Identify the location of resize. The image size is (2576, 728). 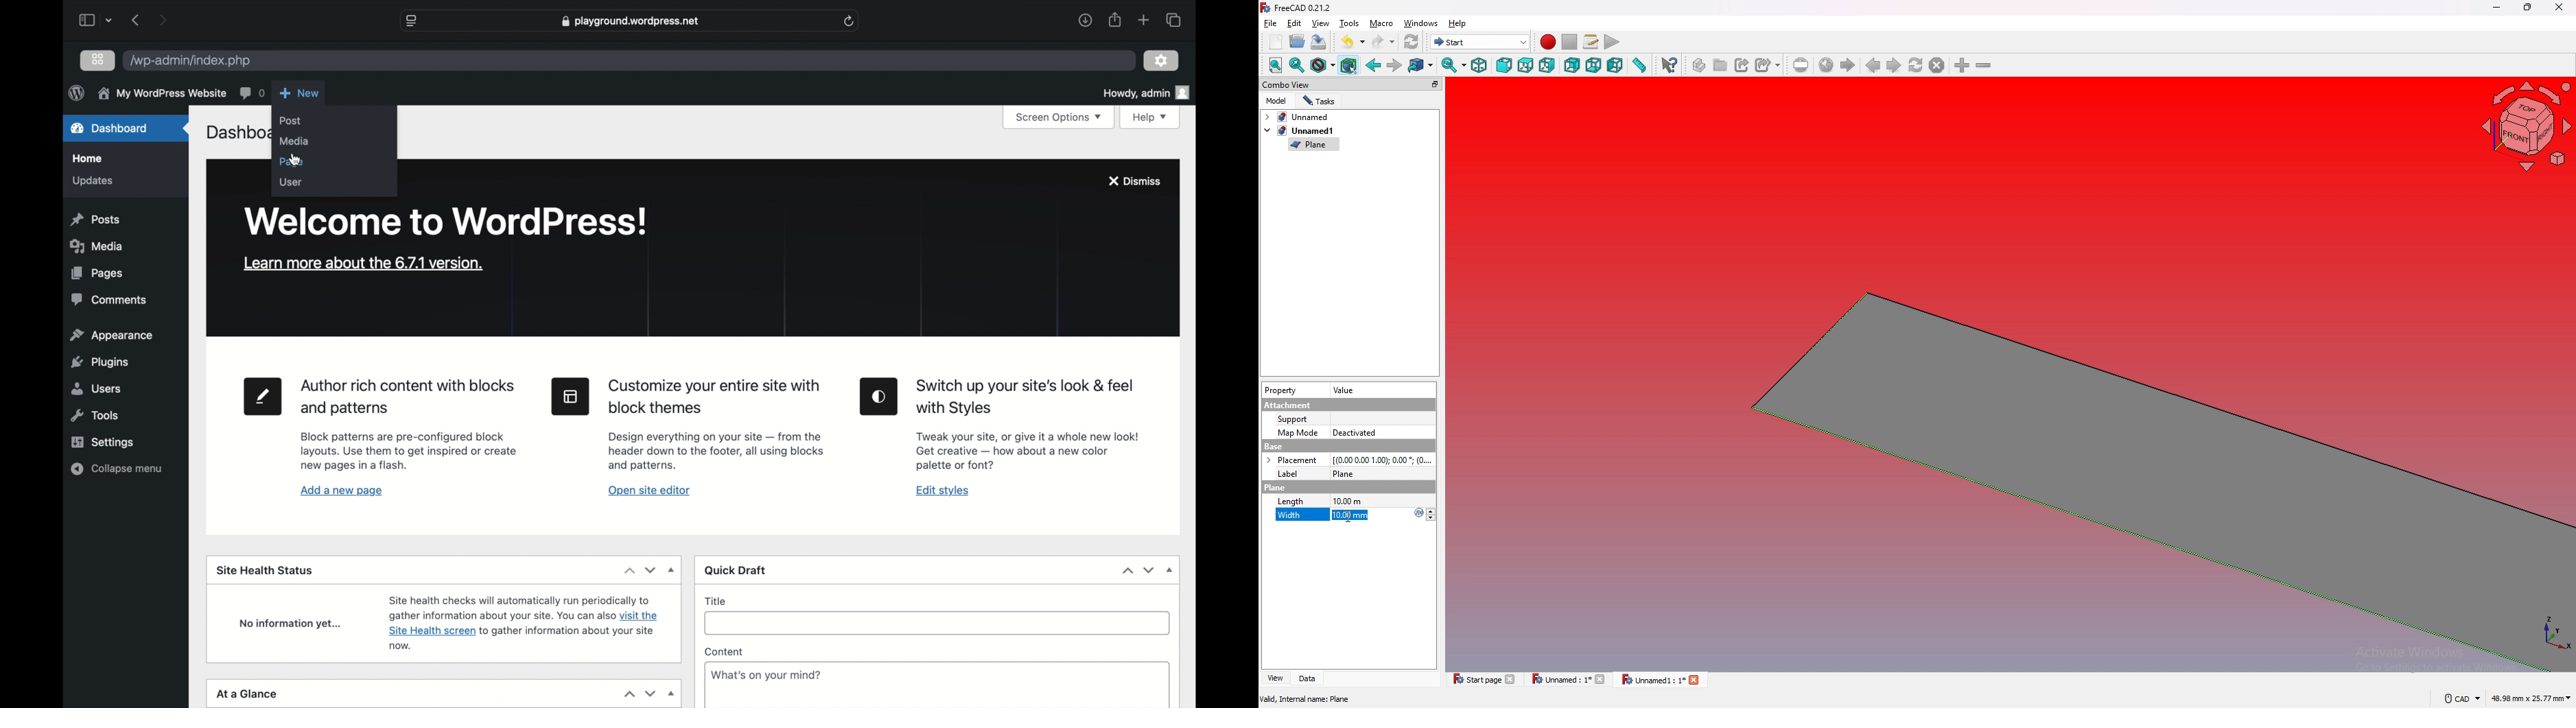
(2529, 8).